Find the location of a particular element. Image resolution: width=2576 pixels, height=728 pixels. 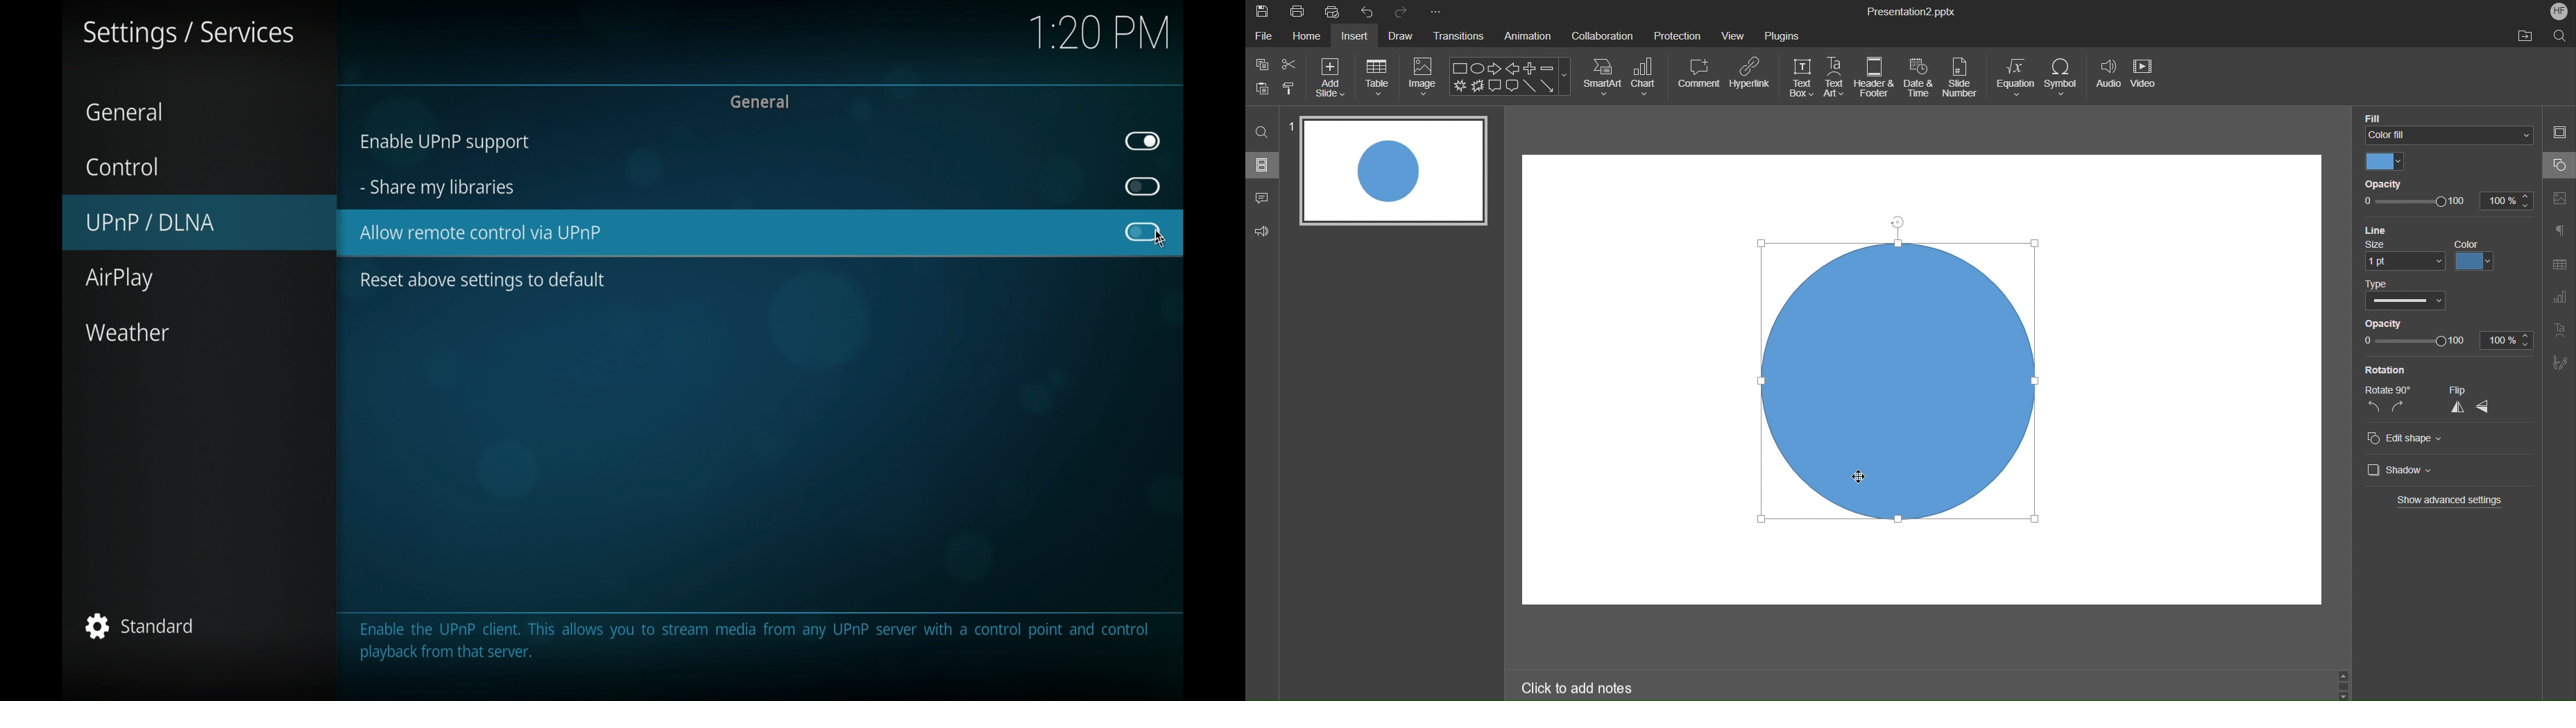

Search is located at coordinates (1262, 131).